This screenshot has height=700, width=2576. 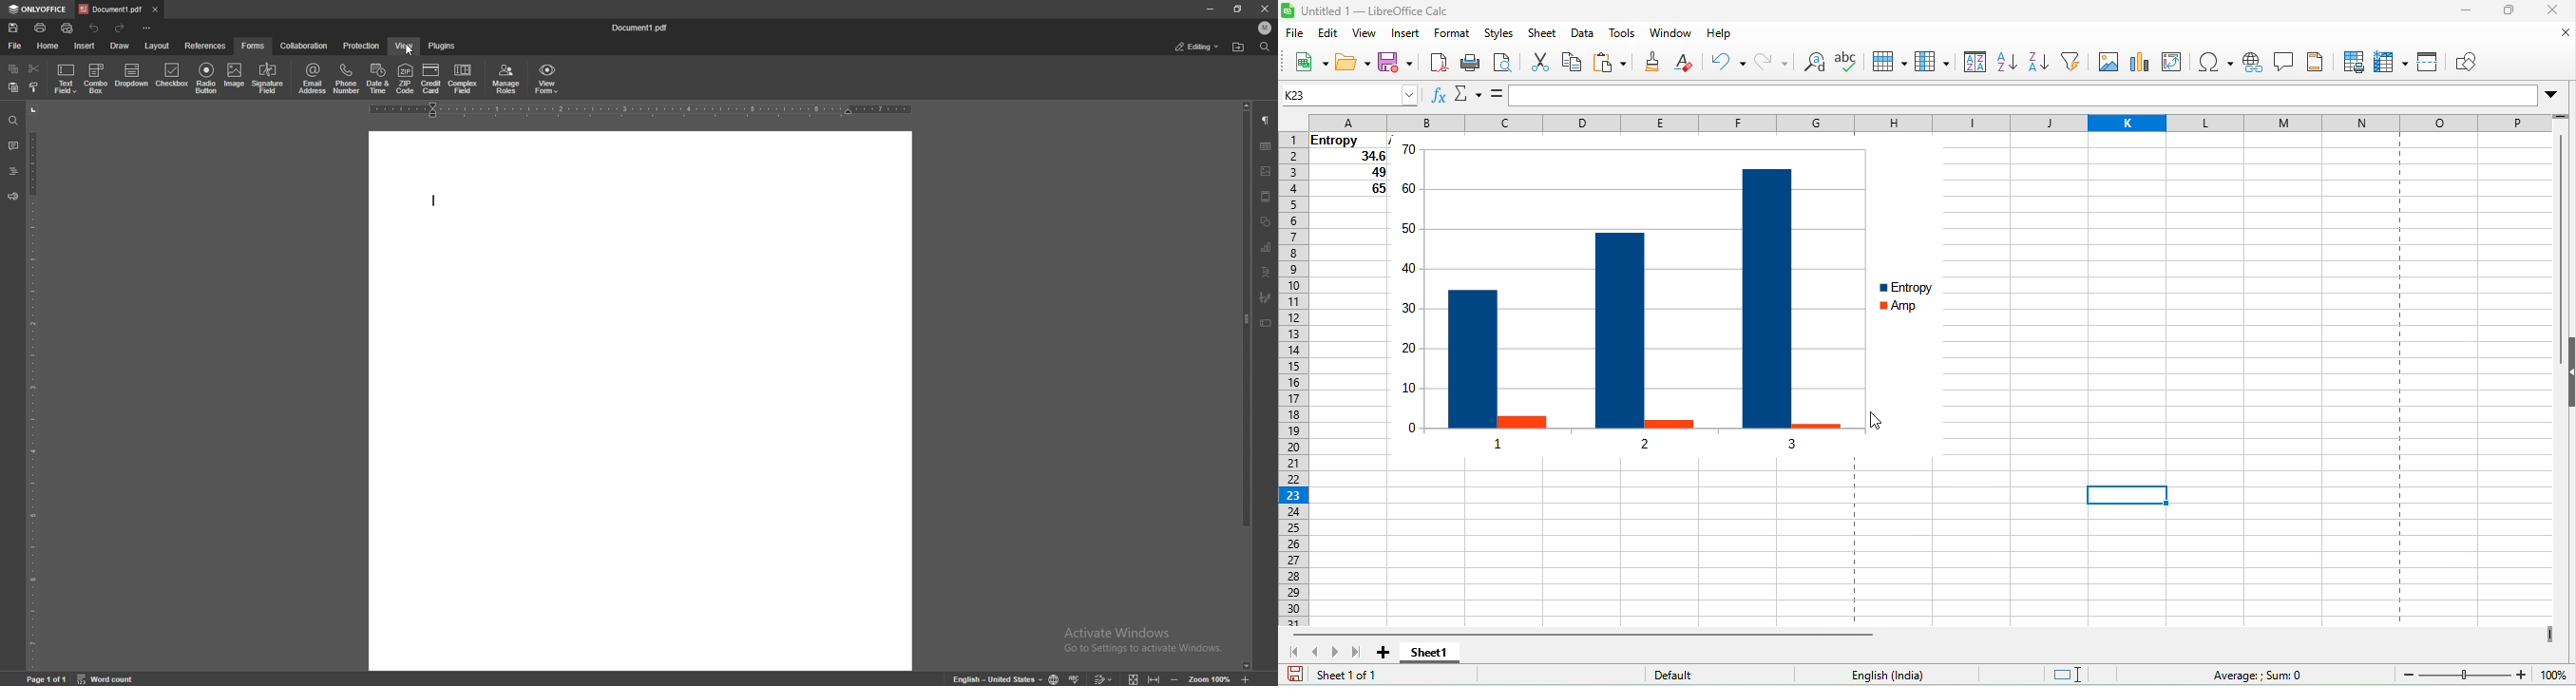 What do you see at coordinates (1345, 140) in the screenshot?
I see `entropy` at bounding box center [1345, 140].